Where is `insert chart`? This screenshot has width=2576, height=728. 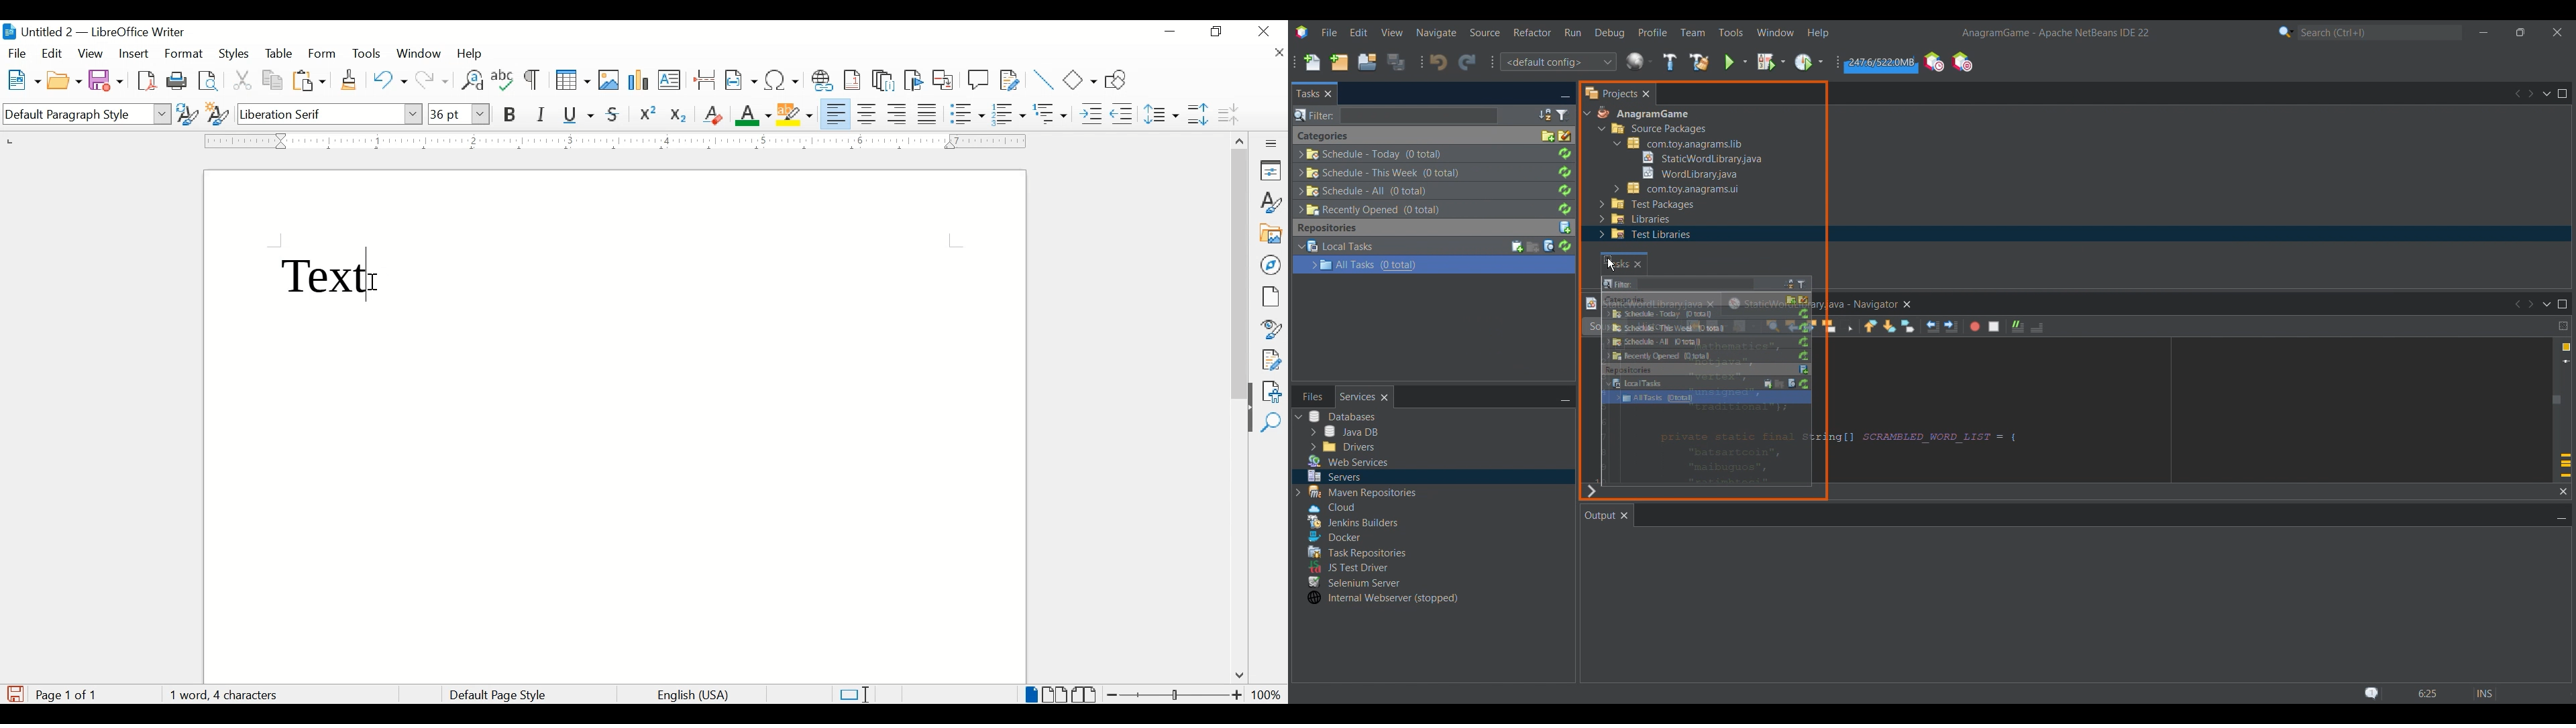
insert chart is located at coordinates (640, 81).